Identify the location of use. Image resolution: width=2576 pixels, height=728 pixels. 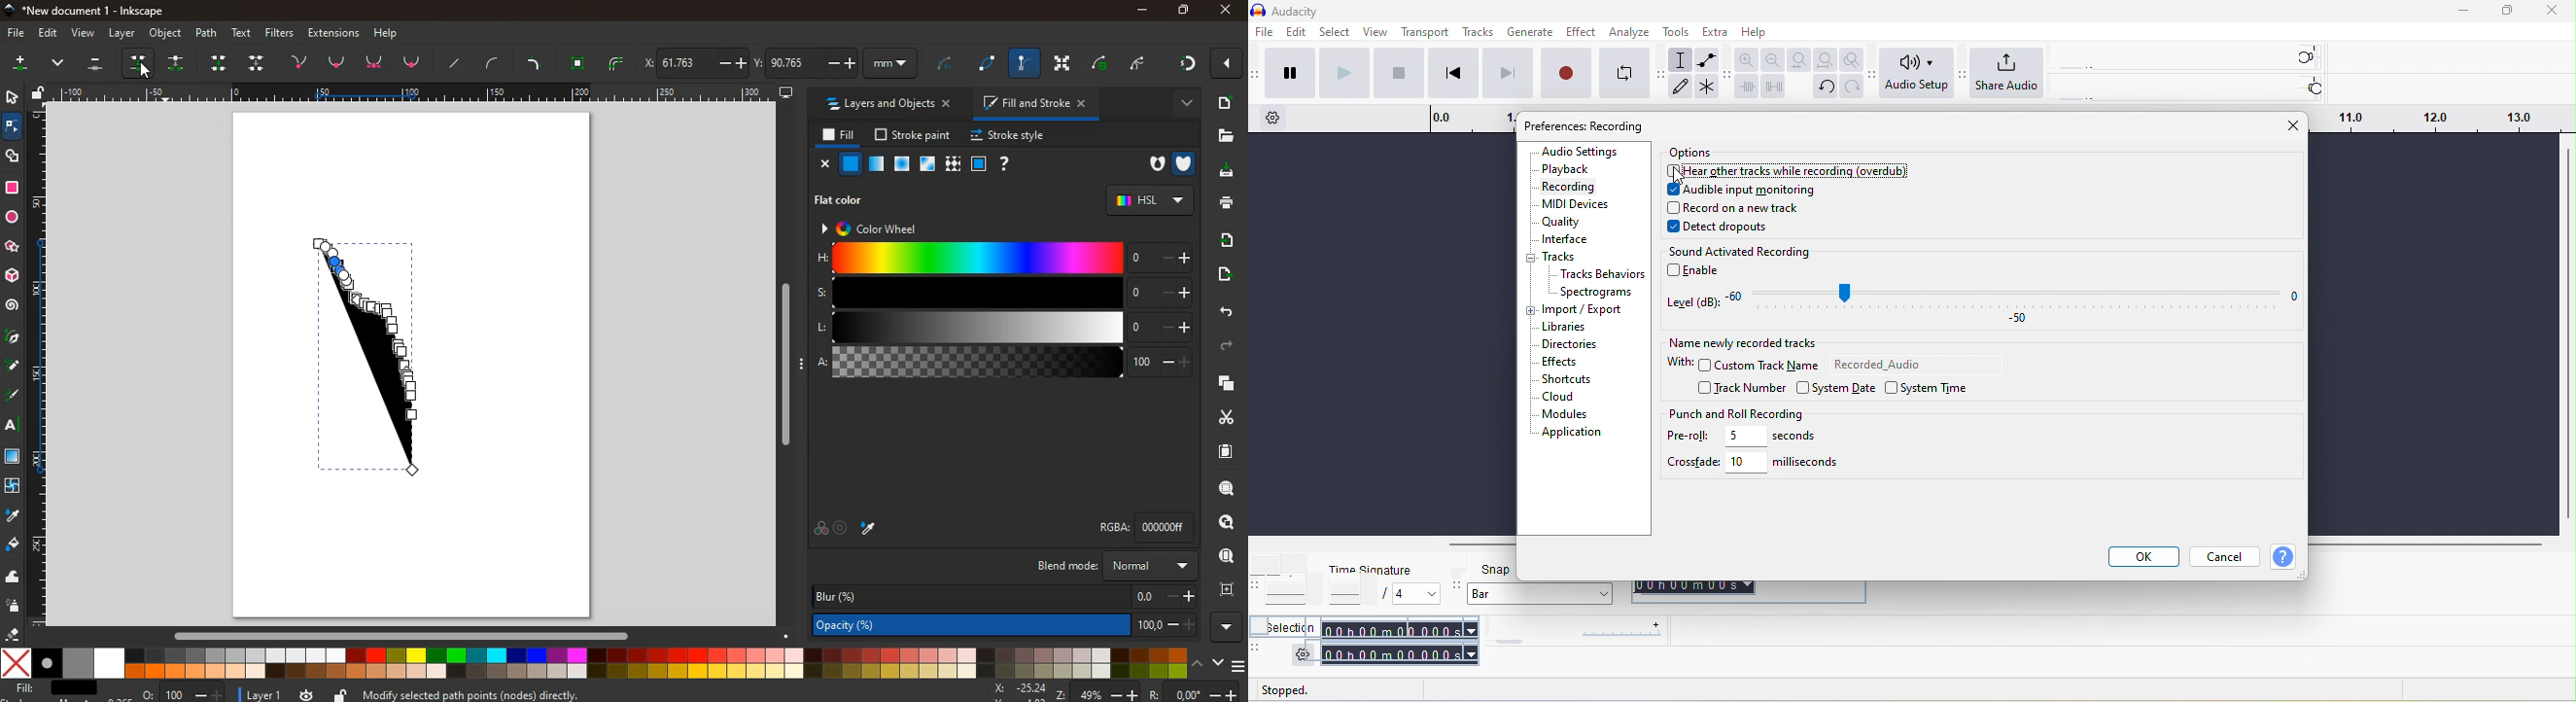
(1227, 557).